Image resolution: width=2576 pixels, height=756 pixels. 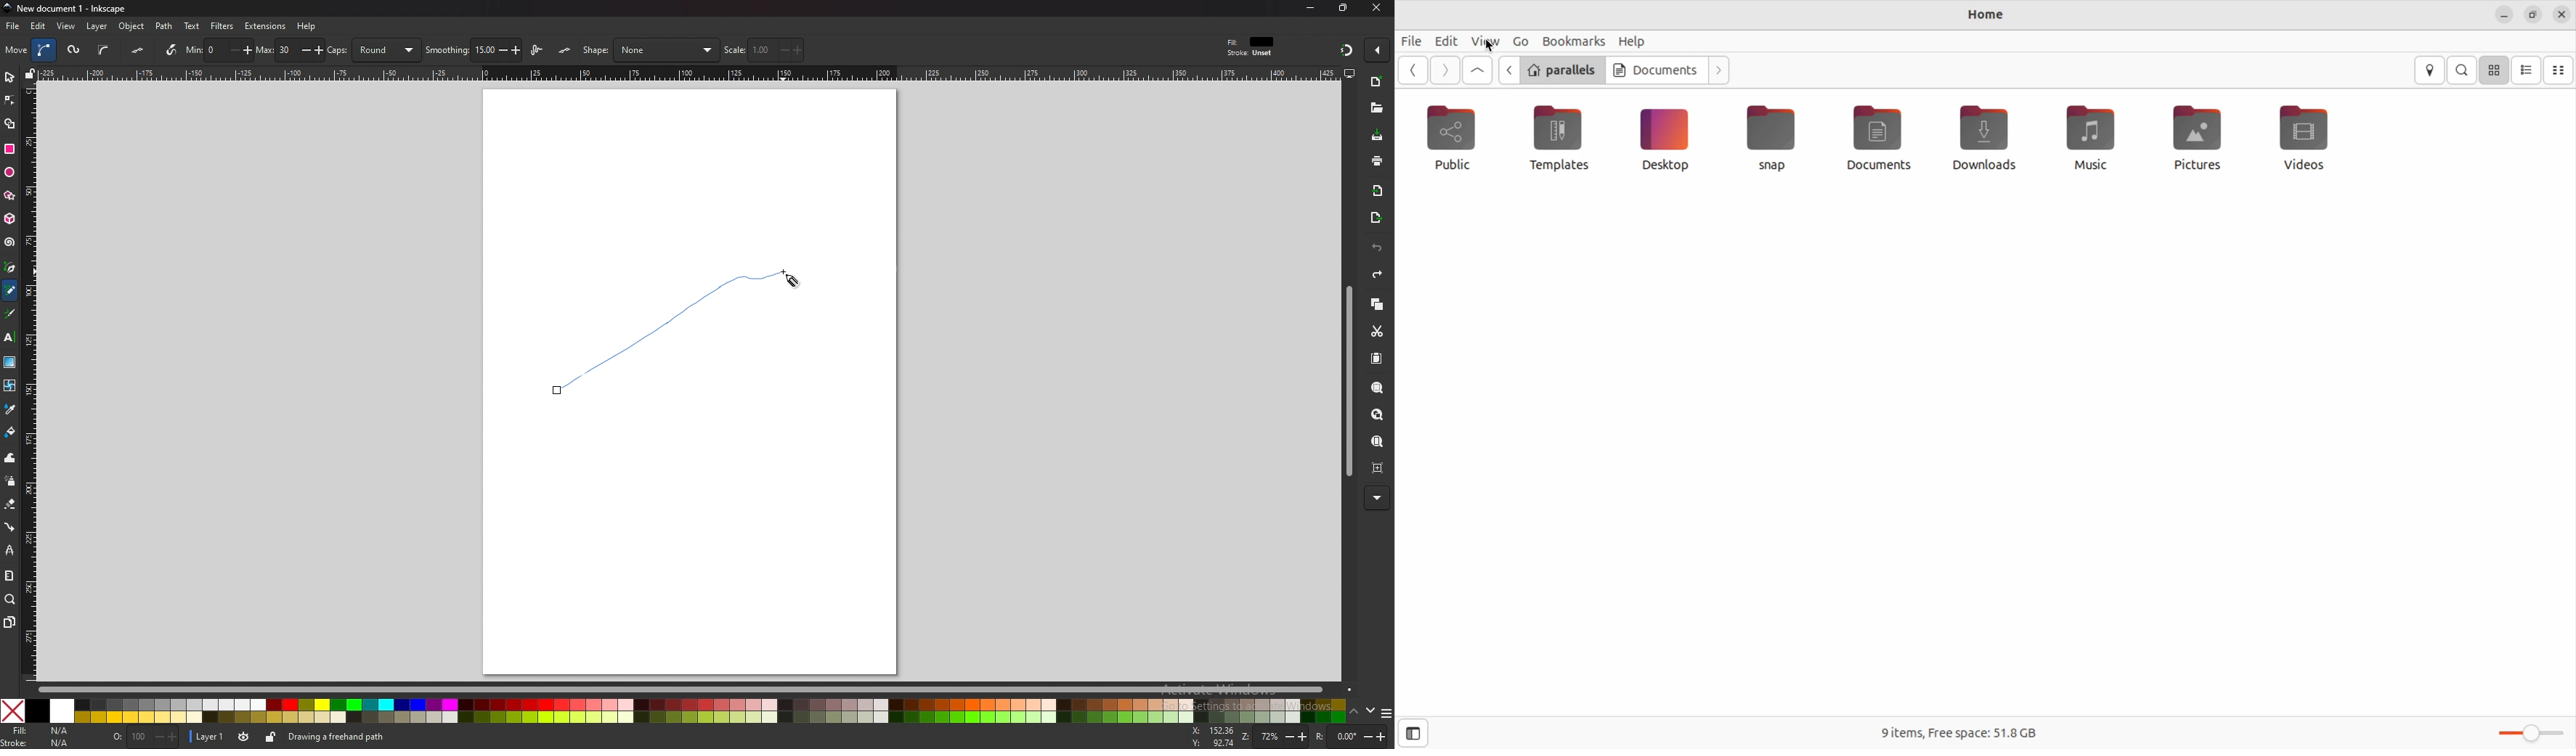 What do you see at coordinates (103, 49) in the screenshot?
I see `b spline path` at bounding box center [103, 49].